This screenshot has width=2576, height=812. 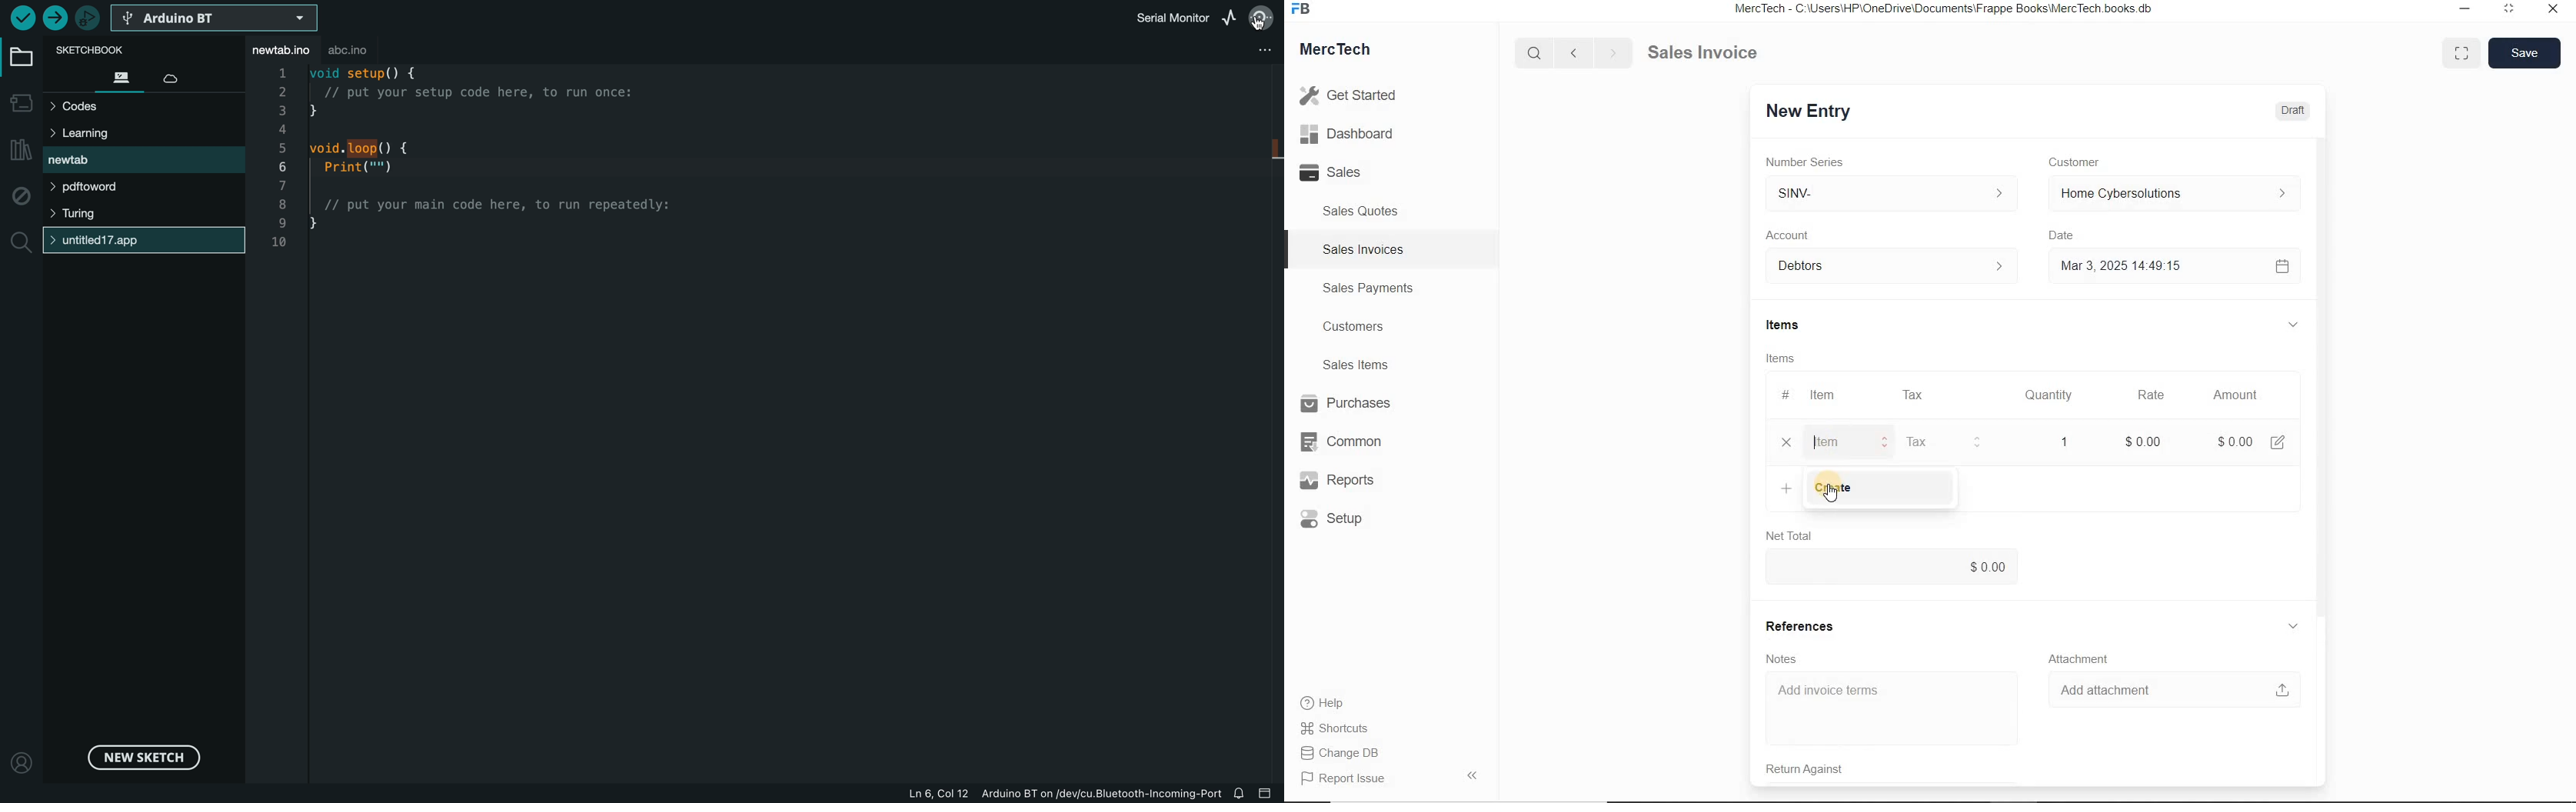 I want to click on Mar 3, 2025 14:49:15, so click(x=2125, y=265).